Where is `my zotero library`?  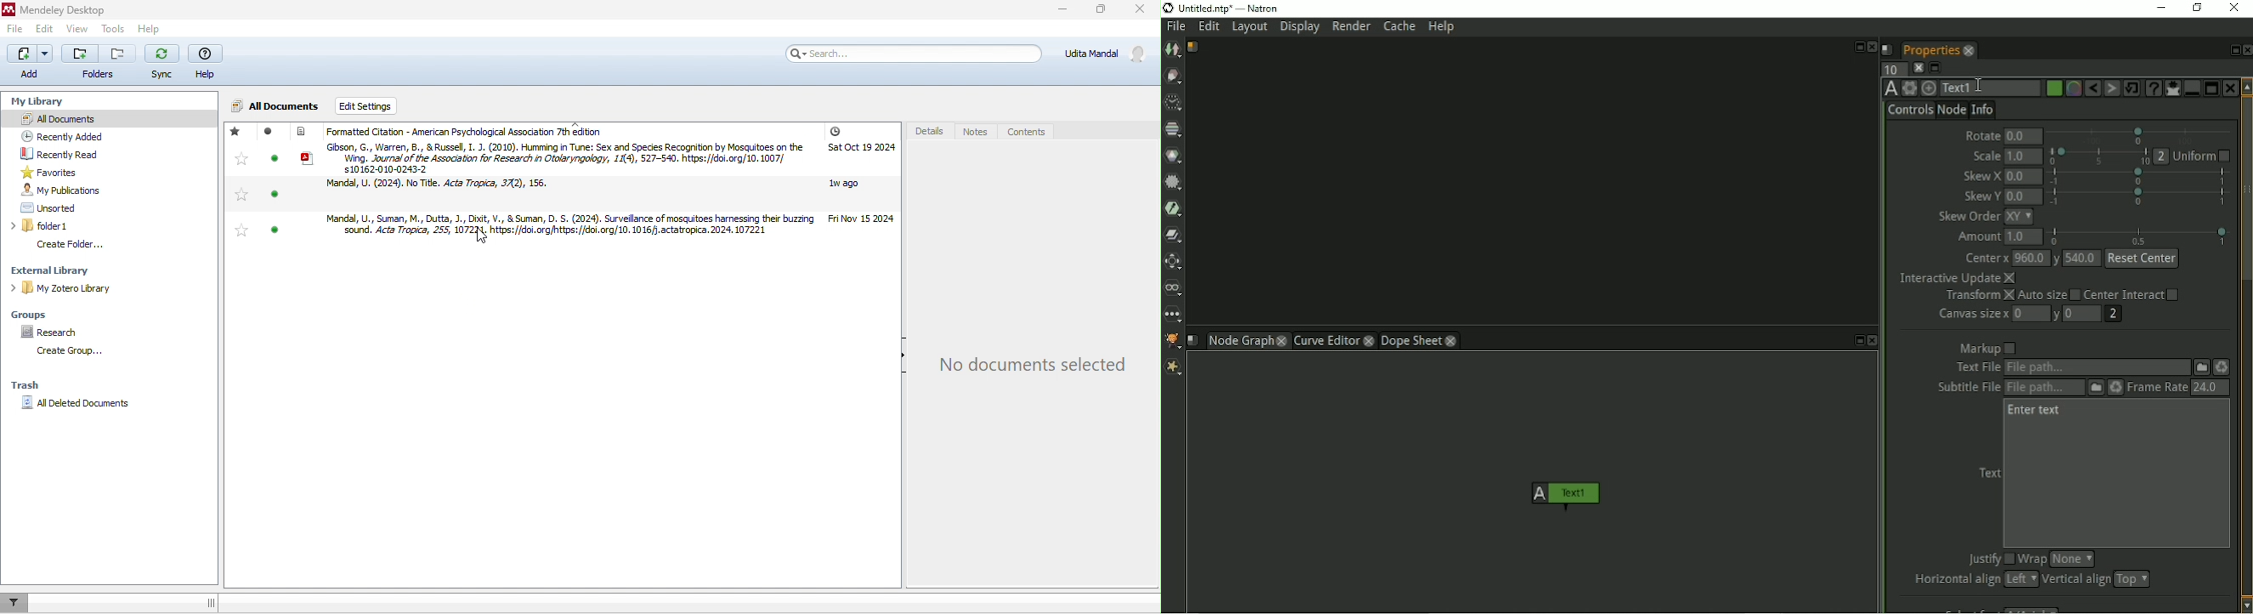
my zotero library is located at coordinates (100, 287).